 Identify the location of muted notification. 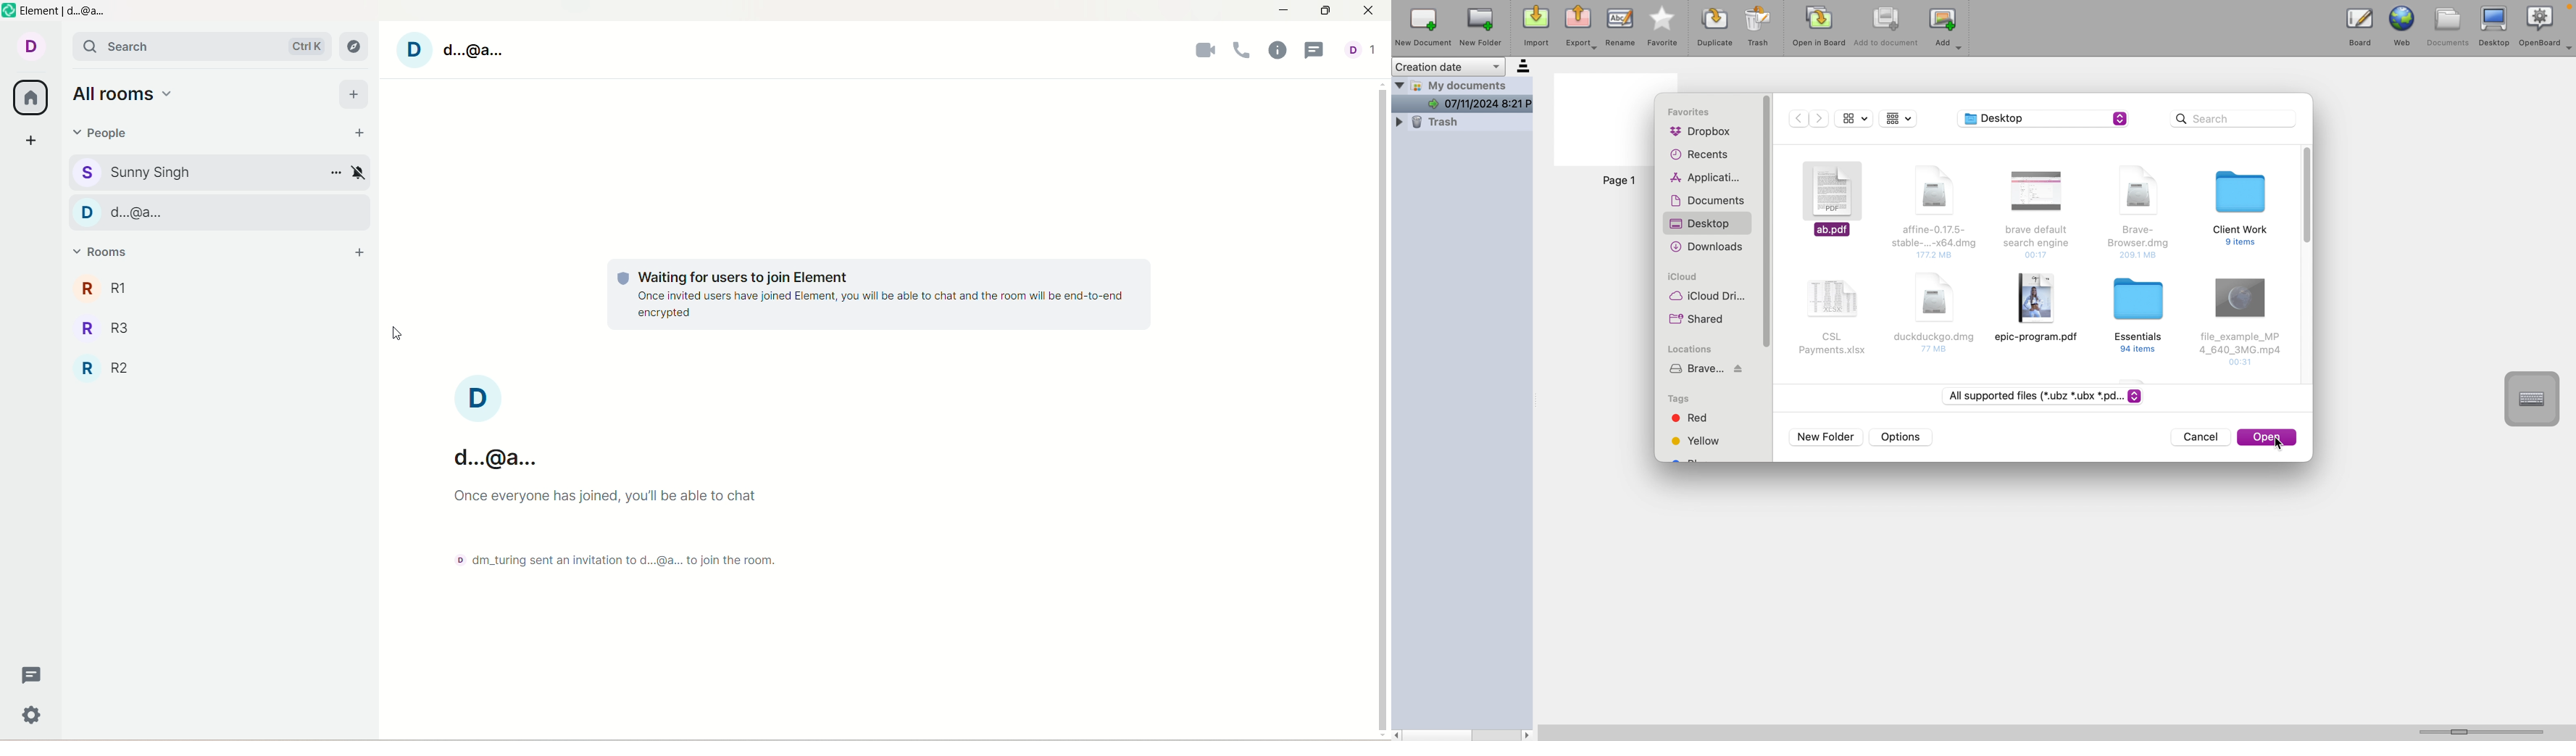
(359, 172).